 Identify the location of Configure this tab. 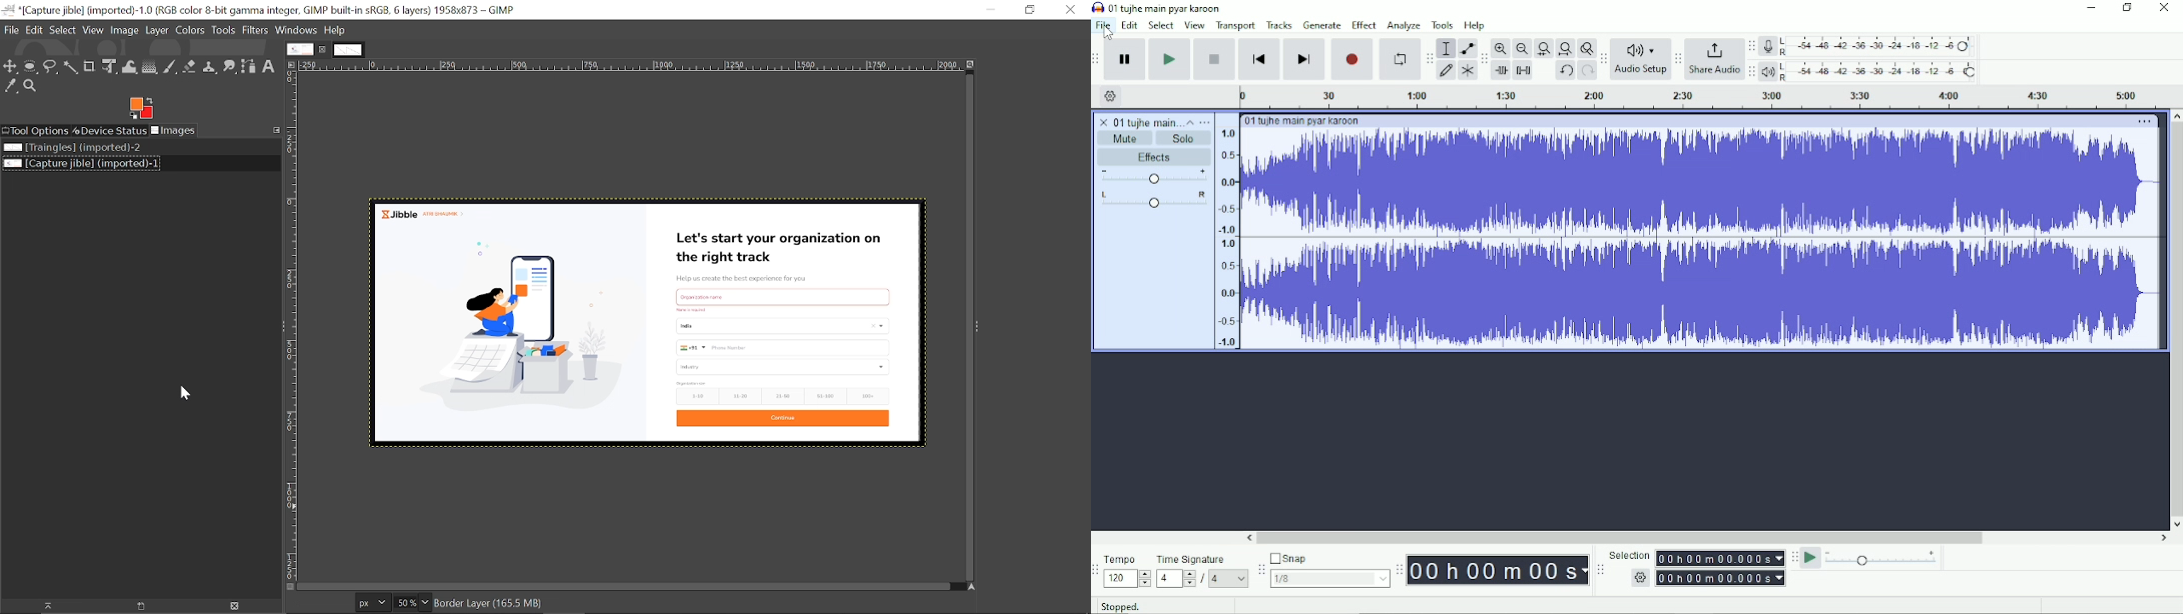
(276, 130).